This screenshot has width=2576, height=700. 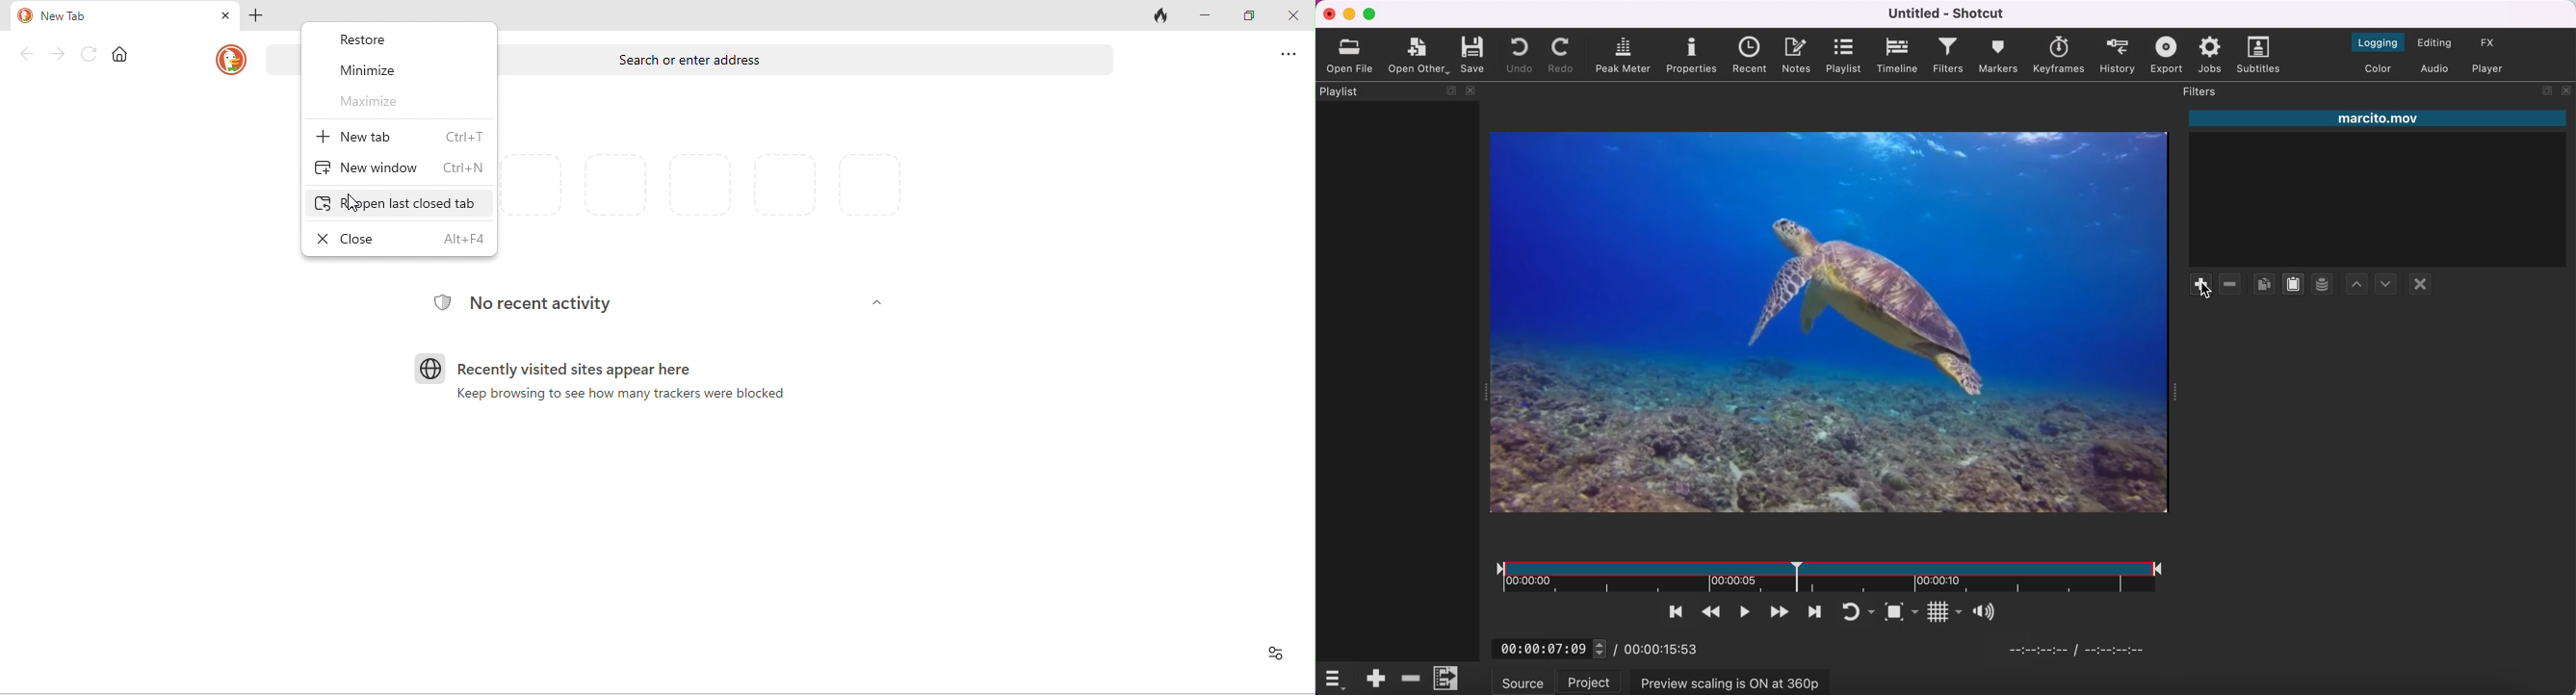 What do you see at coordinates (713, 193) in the screenshot?
I see `favorites` at bounding box center [713, 193].